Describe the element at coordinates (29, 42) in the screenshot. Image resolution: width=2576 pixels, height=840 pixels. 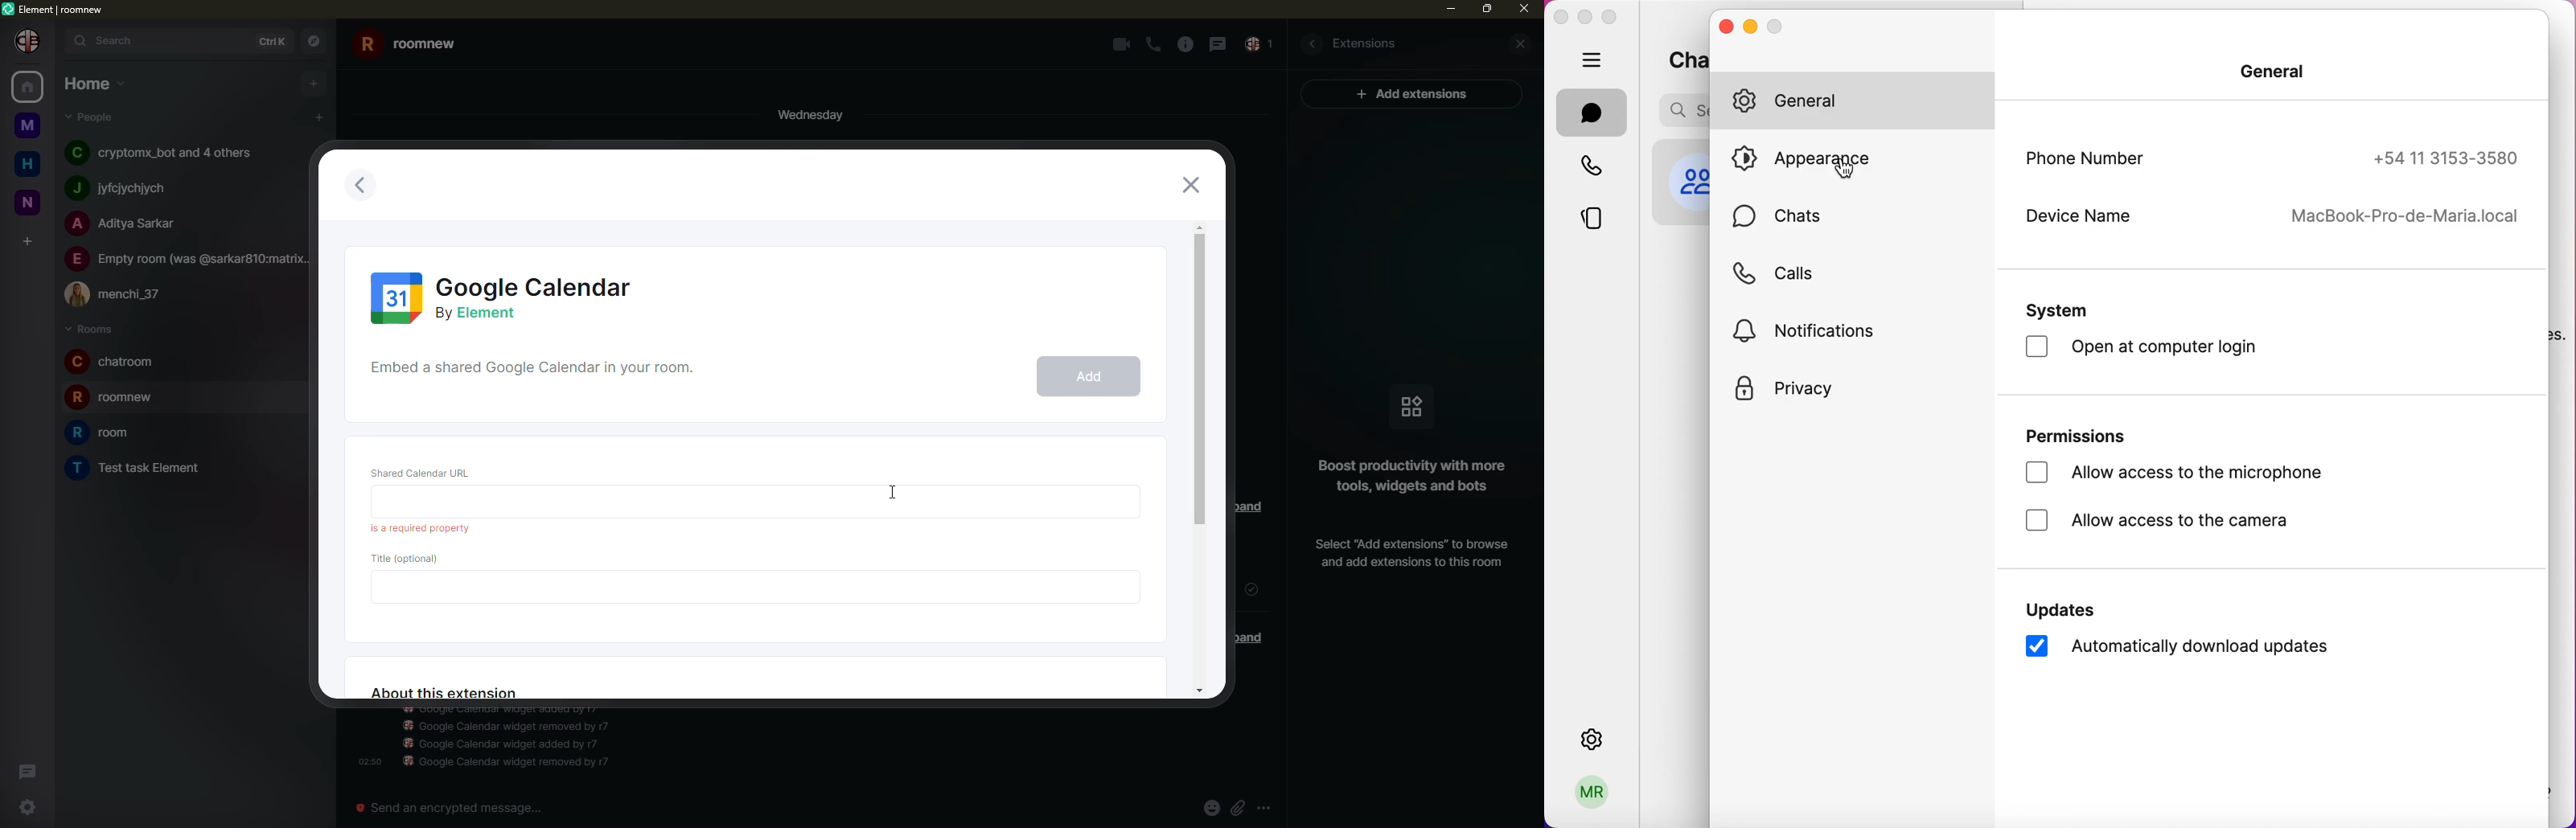
I see `profile` at that location.